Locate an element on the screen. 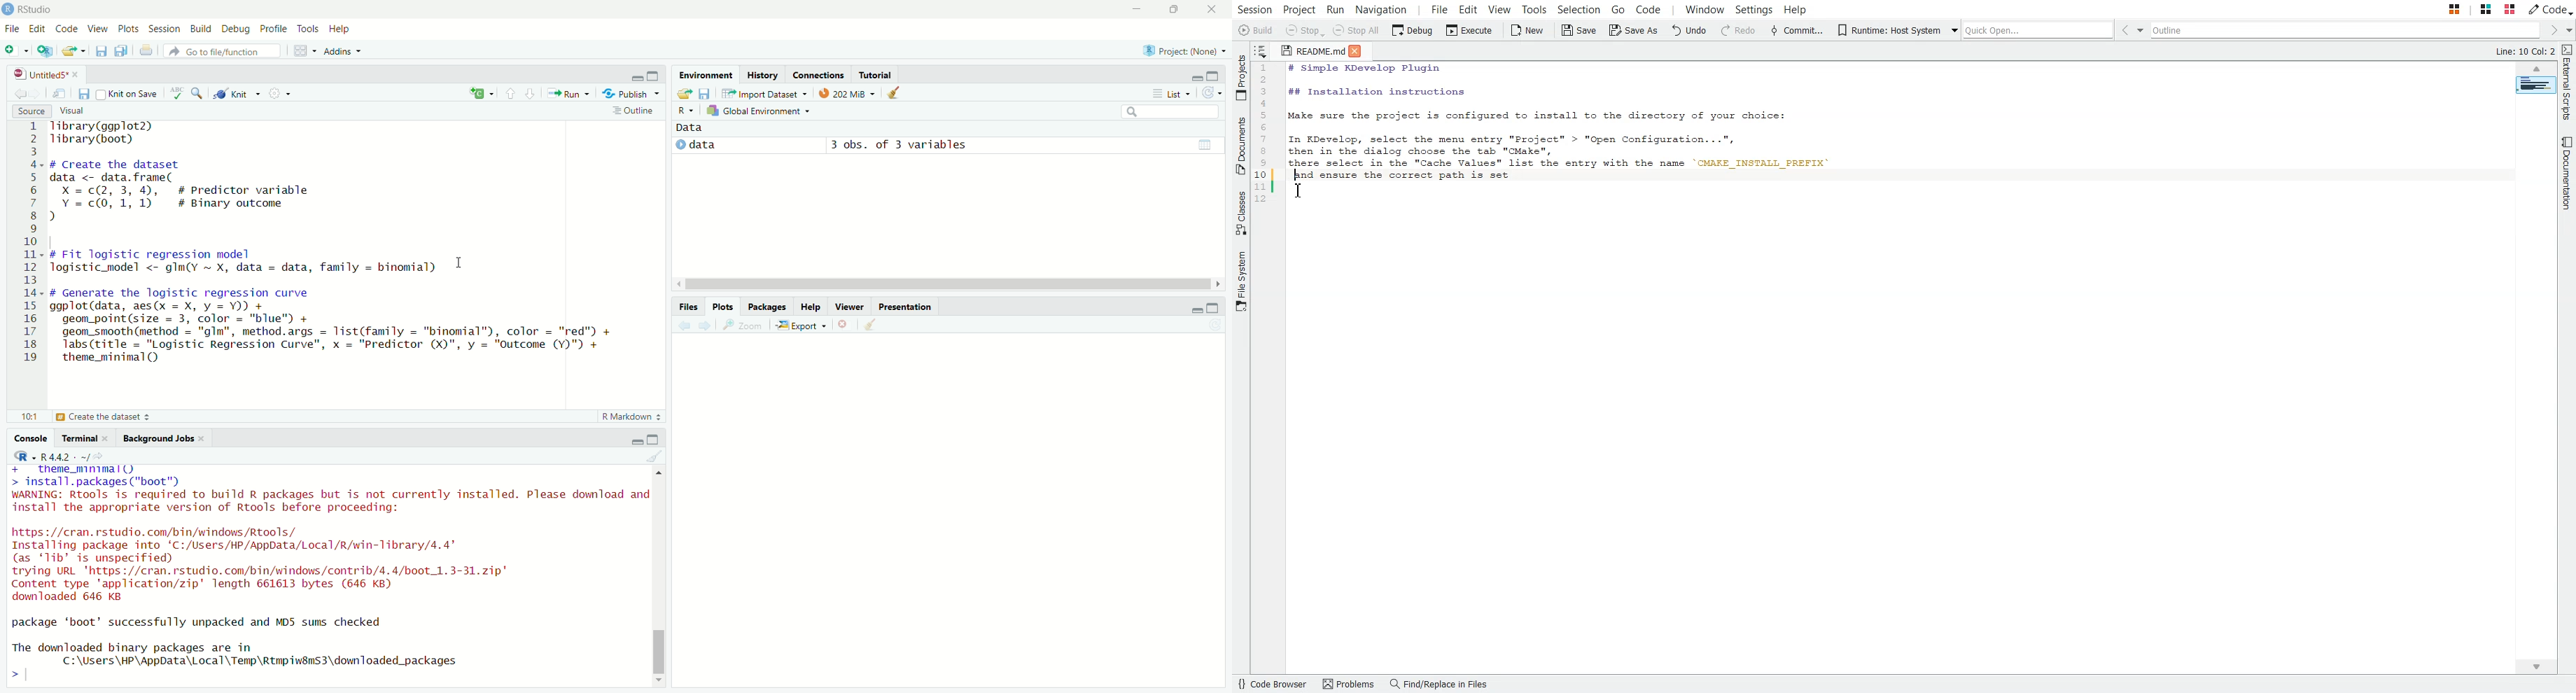 The height and width of the screenshot is (700, 2576). vertical scroll bar is located at coordinates (658, 576).